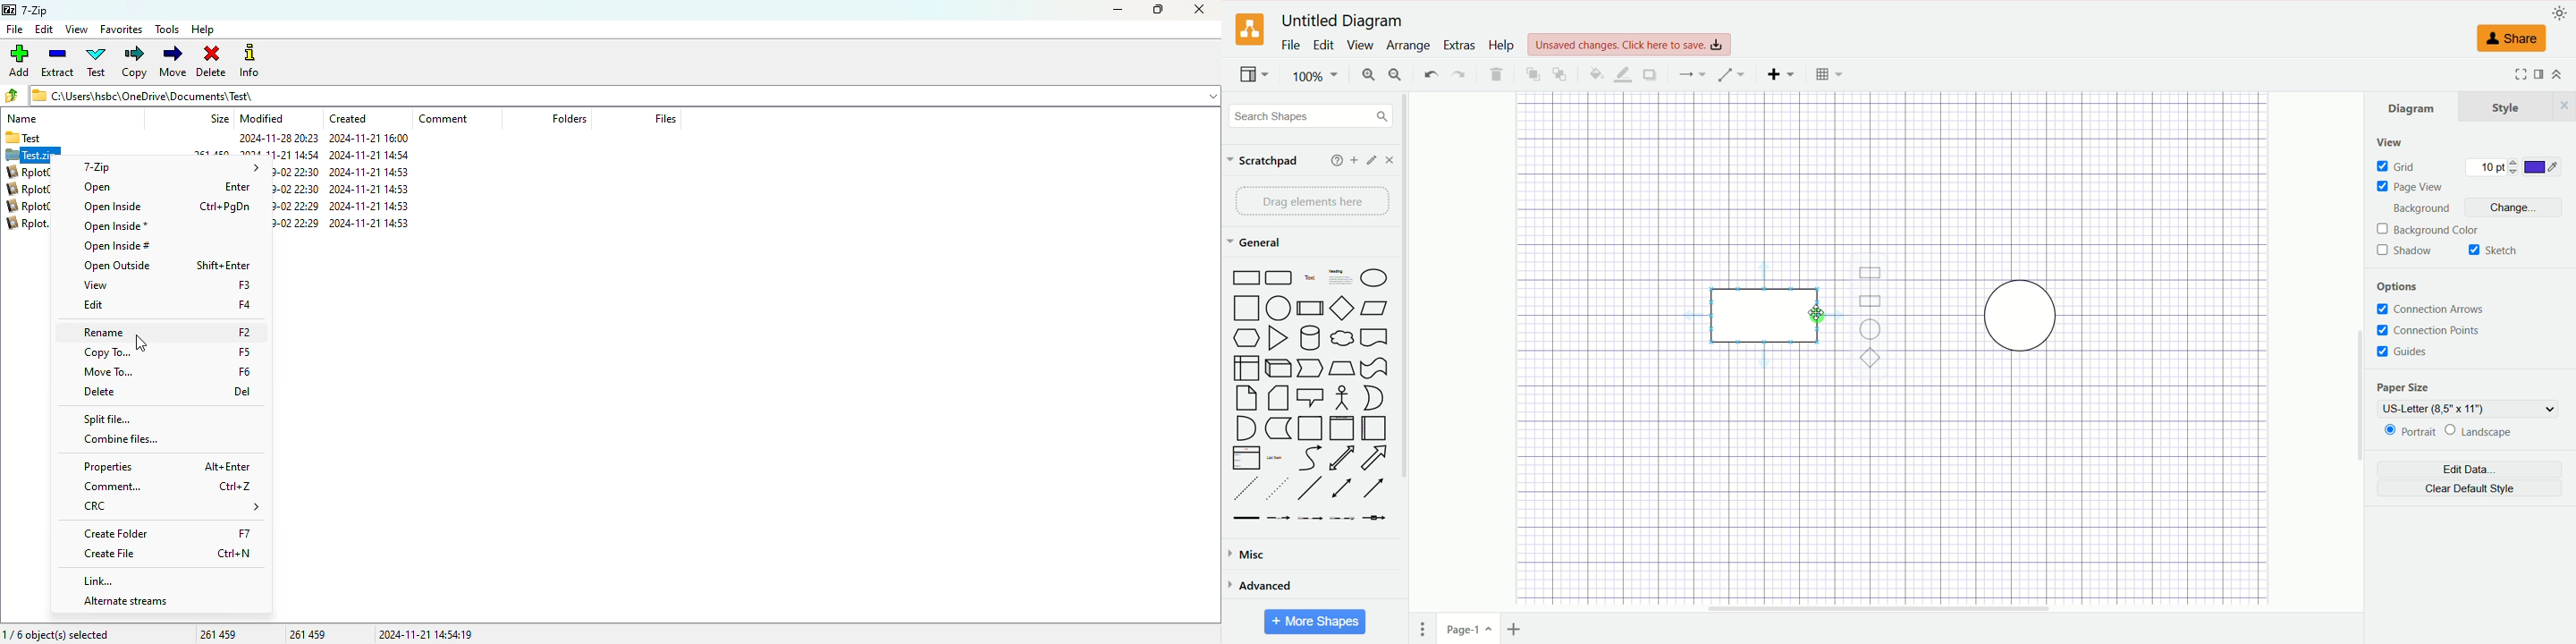  What do you see at coordinates (34, 139) in the screenshot?
I see `Test 2024-11-2820:23 2024-11-21 16:00` at bounding box center [34, 139].